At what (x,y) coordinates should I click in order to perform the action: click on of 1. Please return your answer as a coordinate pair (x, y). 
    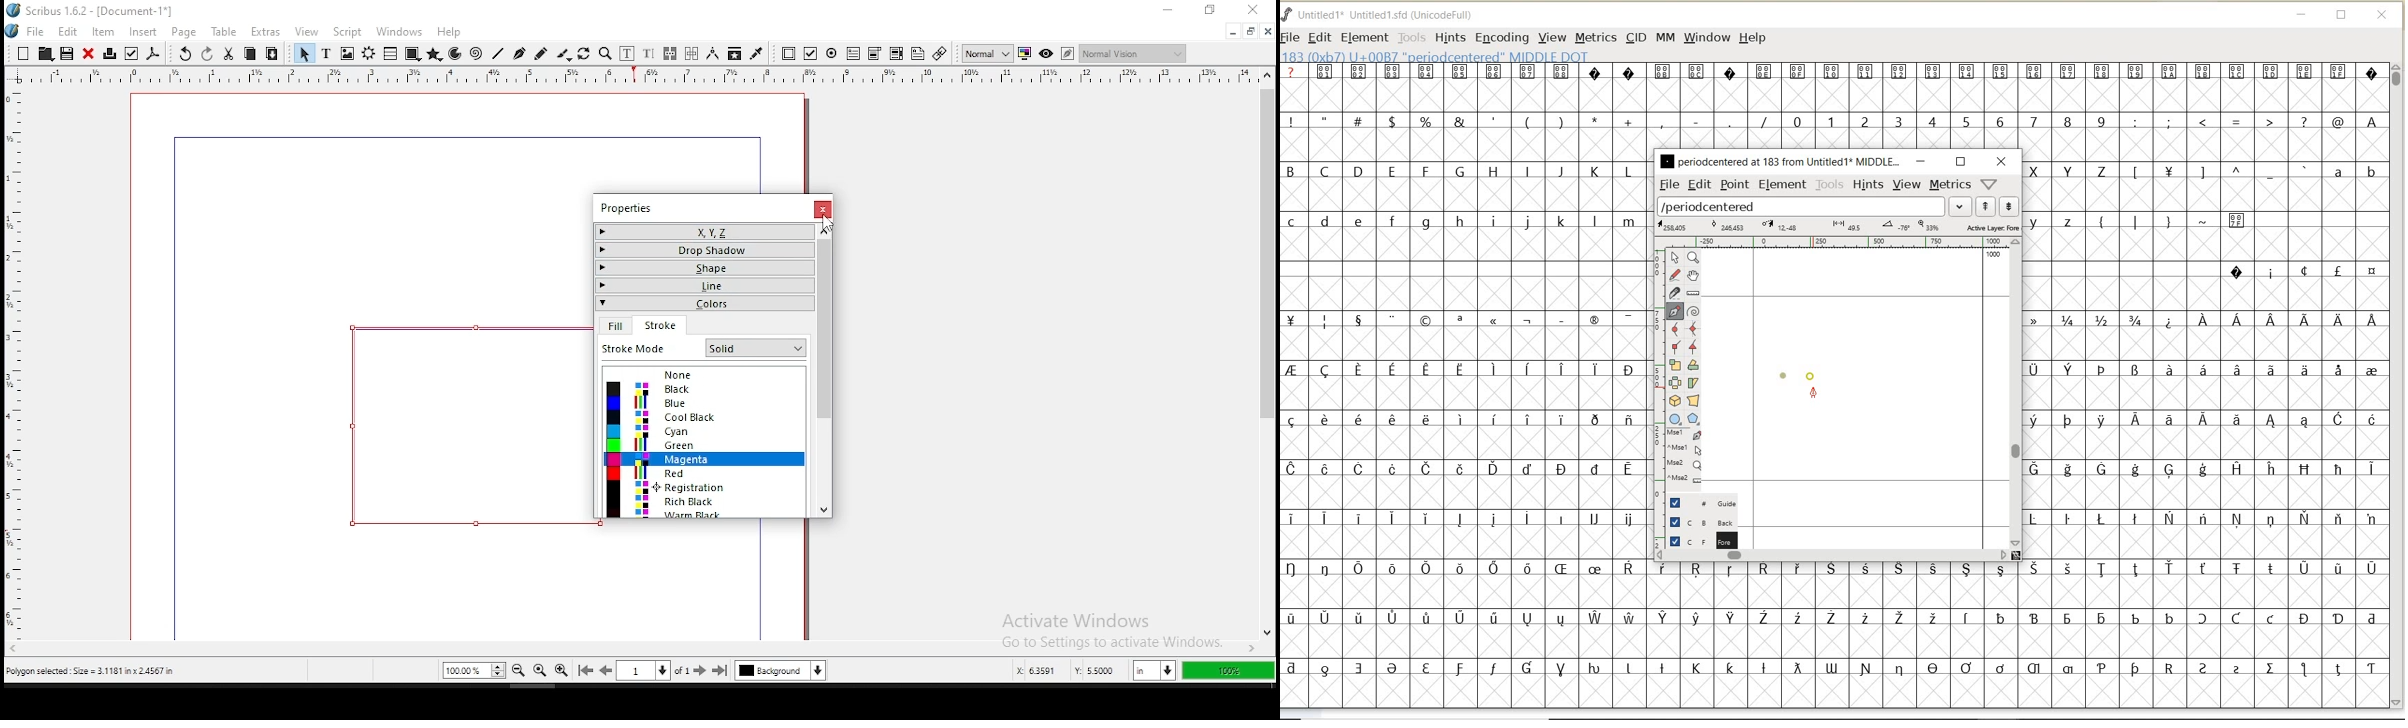
    Looking at the image, I should click on (680, 670).